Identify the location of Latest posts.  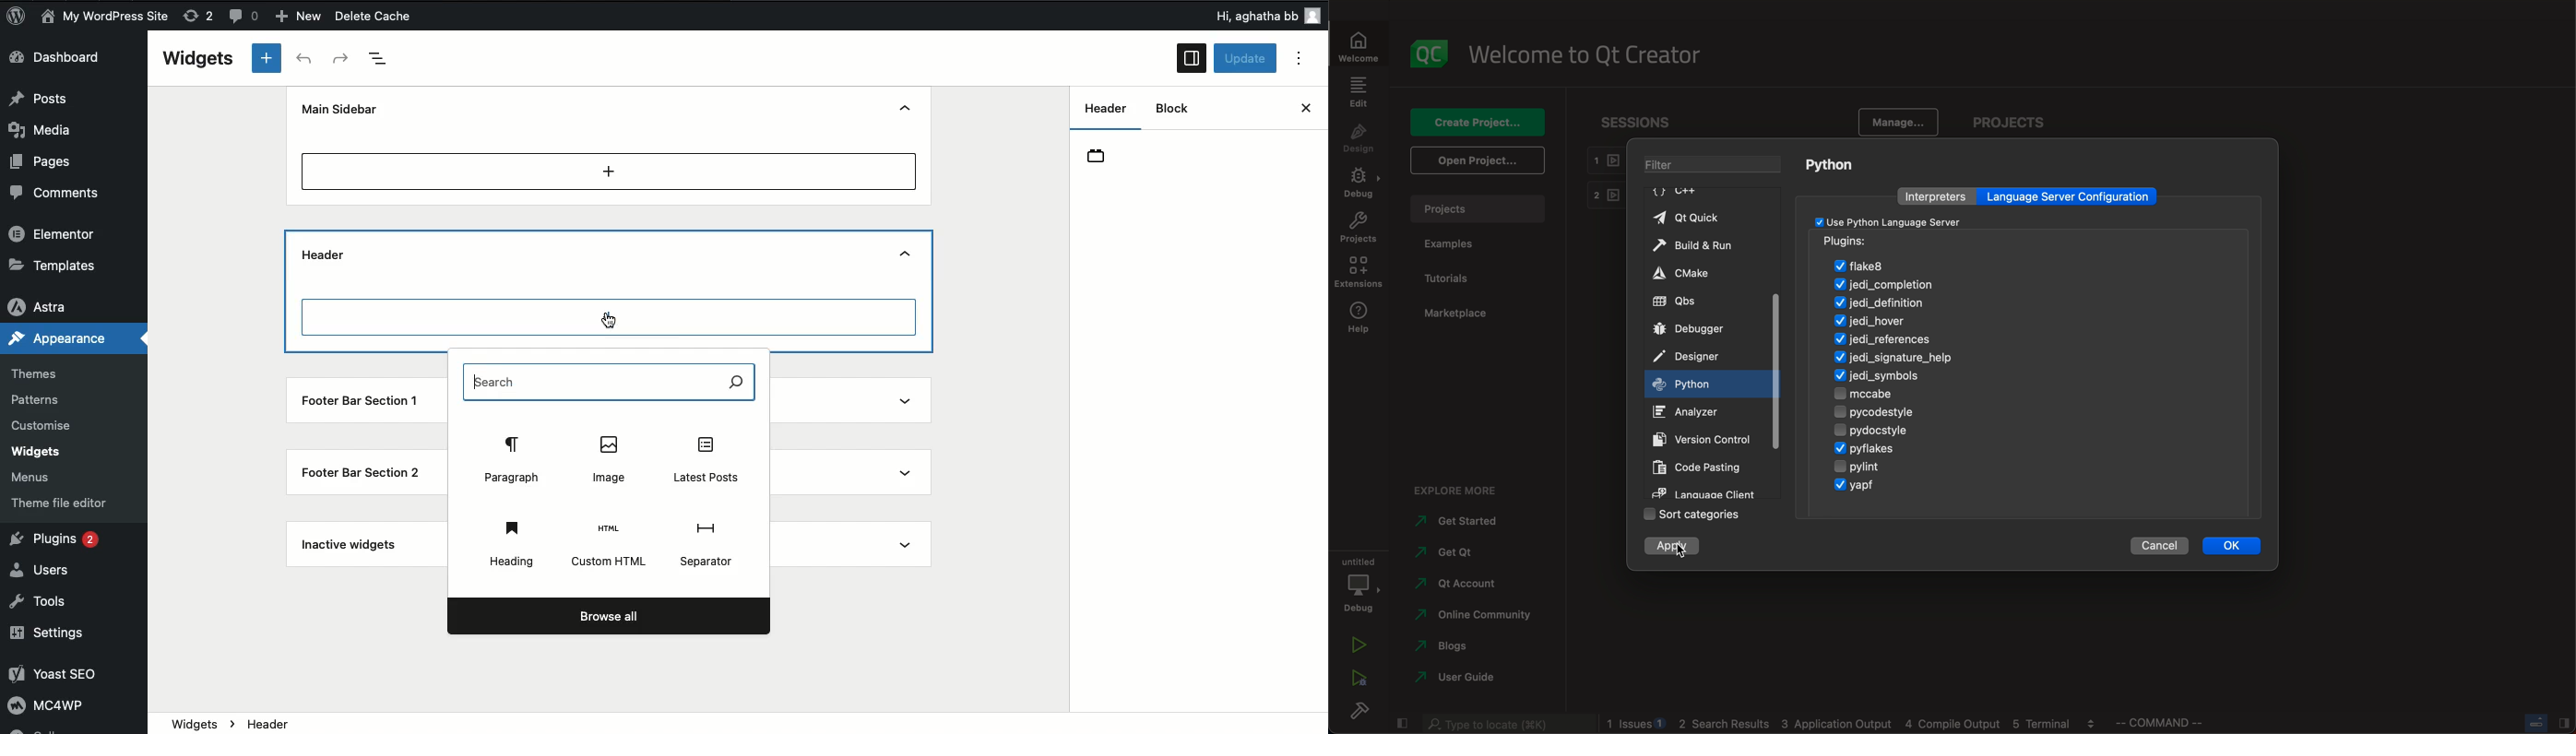
(705, 460).